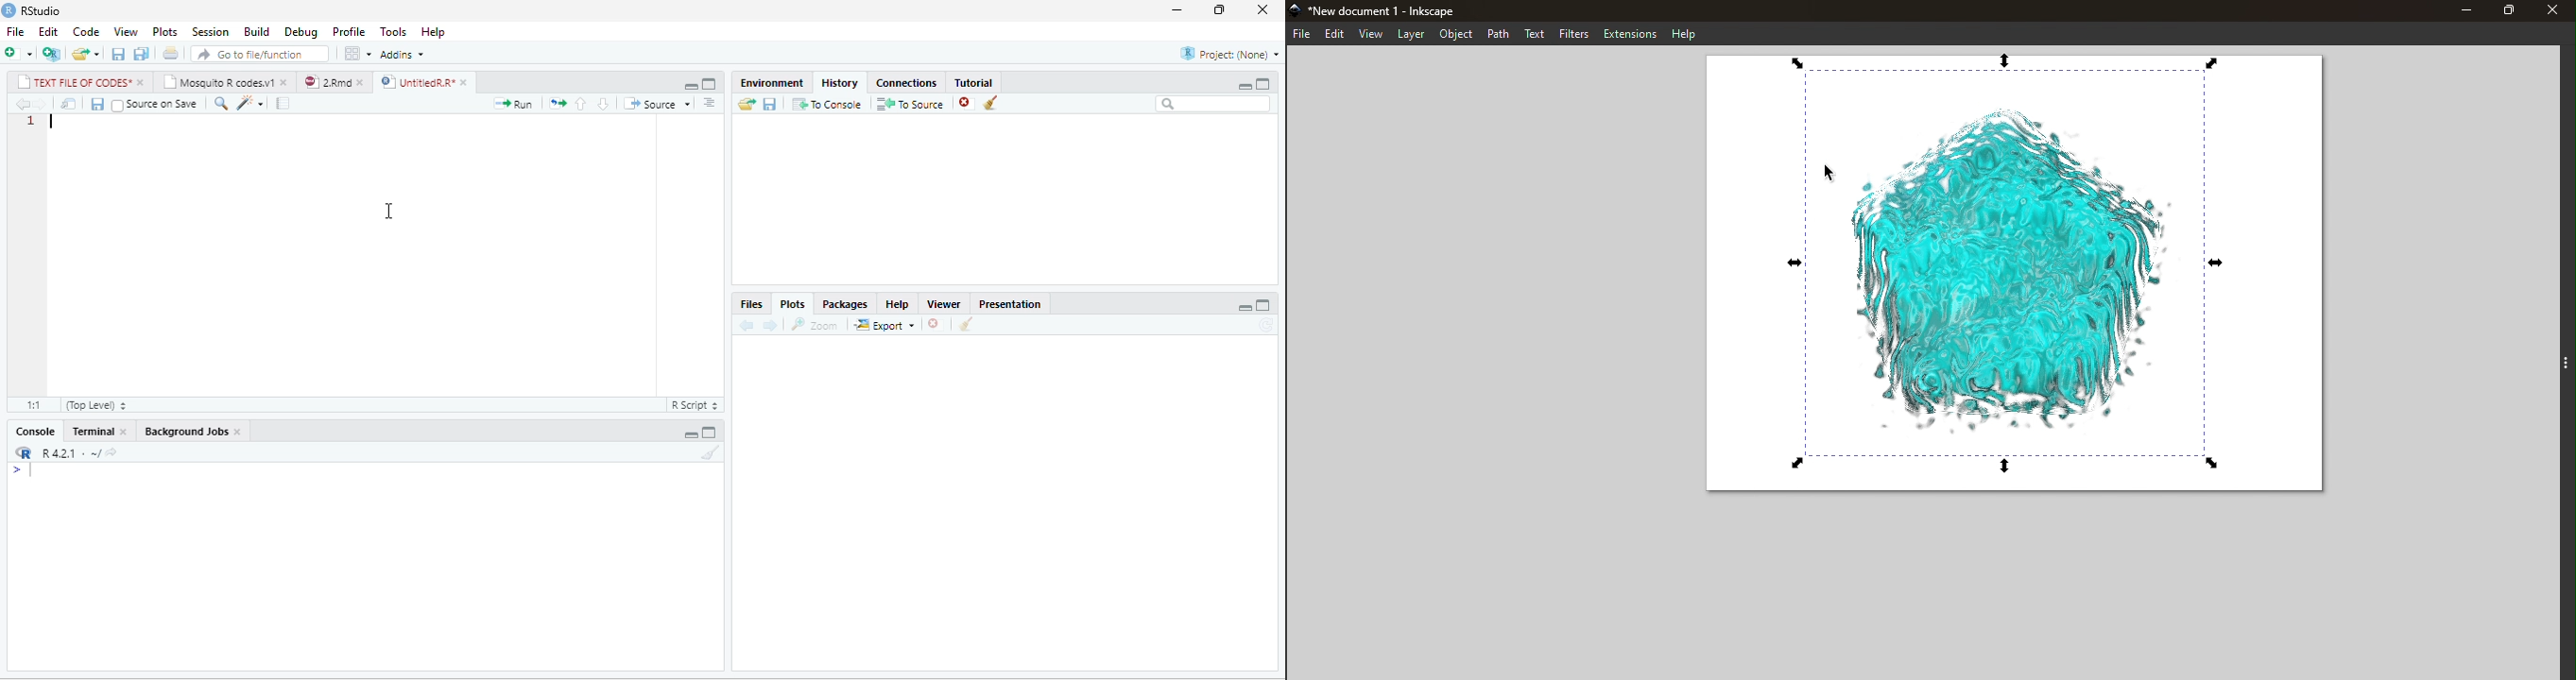 This screenshot has width=2576, height=700. I want to click on TEXT FILE OF CODES, so click(74, 82).